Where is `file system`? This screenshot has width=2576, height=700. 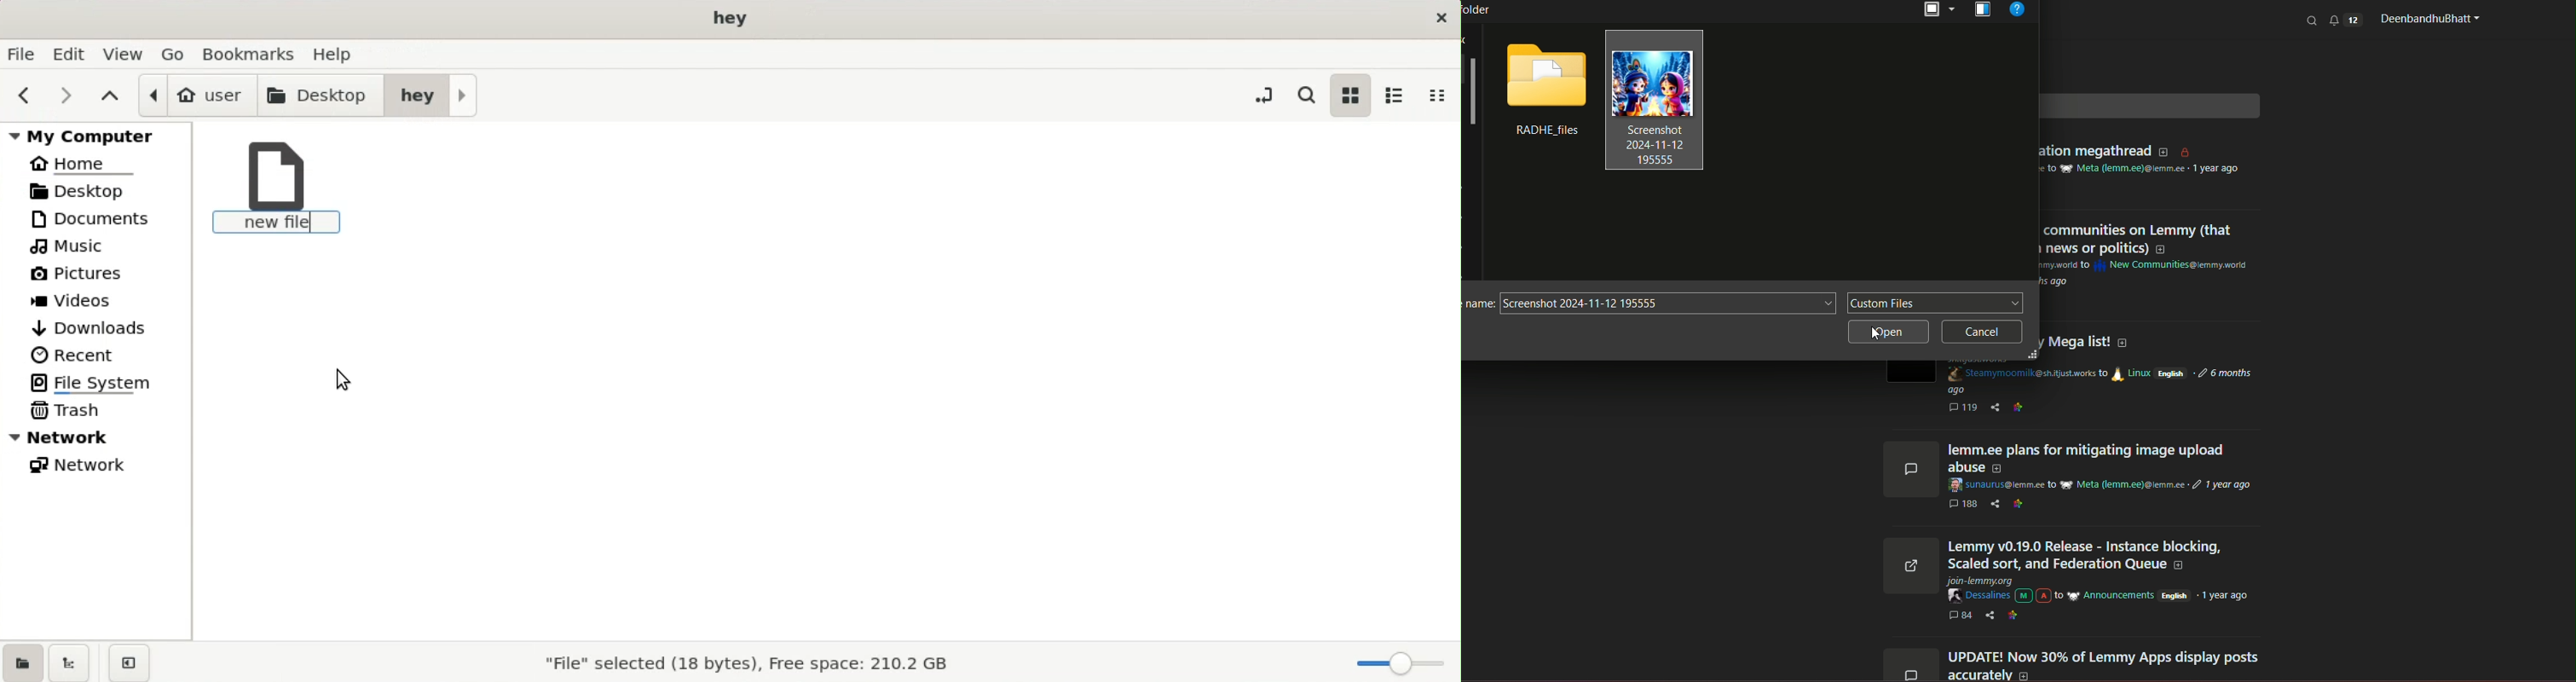 file system is located at coordinates (98, 382).